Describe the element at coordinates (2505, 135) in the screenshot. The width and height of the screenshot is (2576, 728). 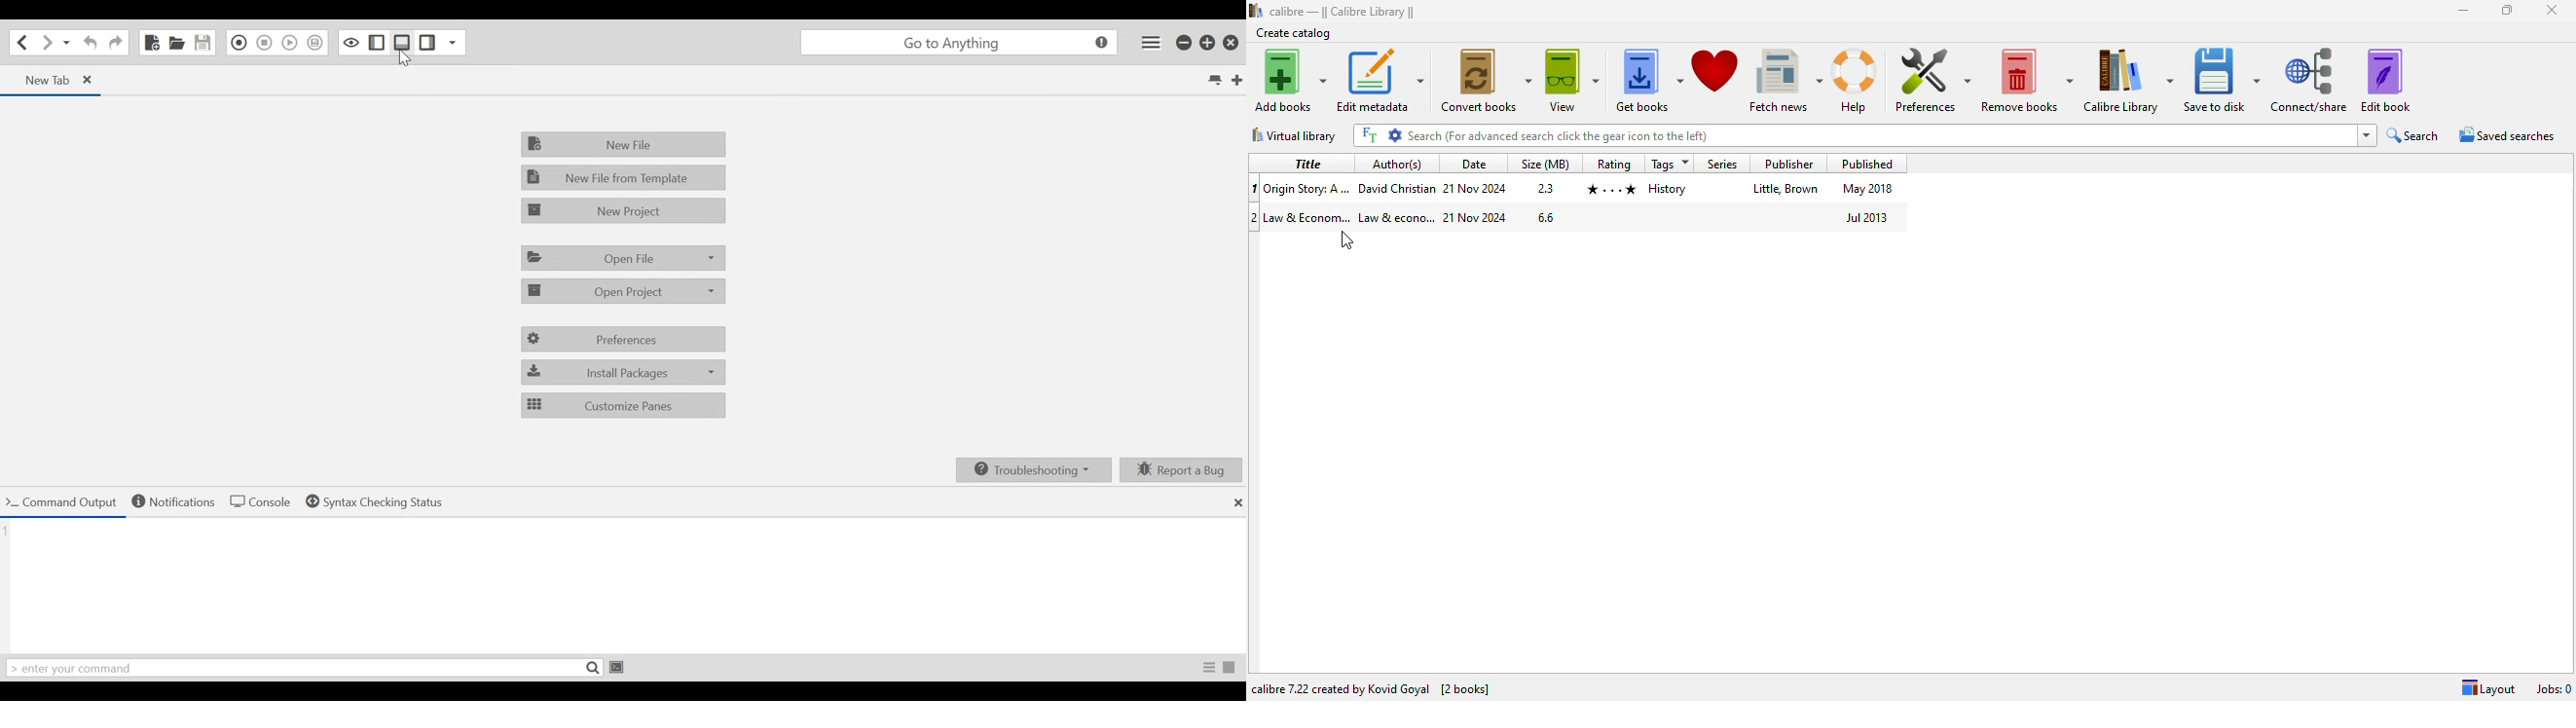
I see `saved searches` at that location.